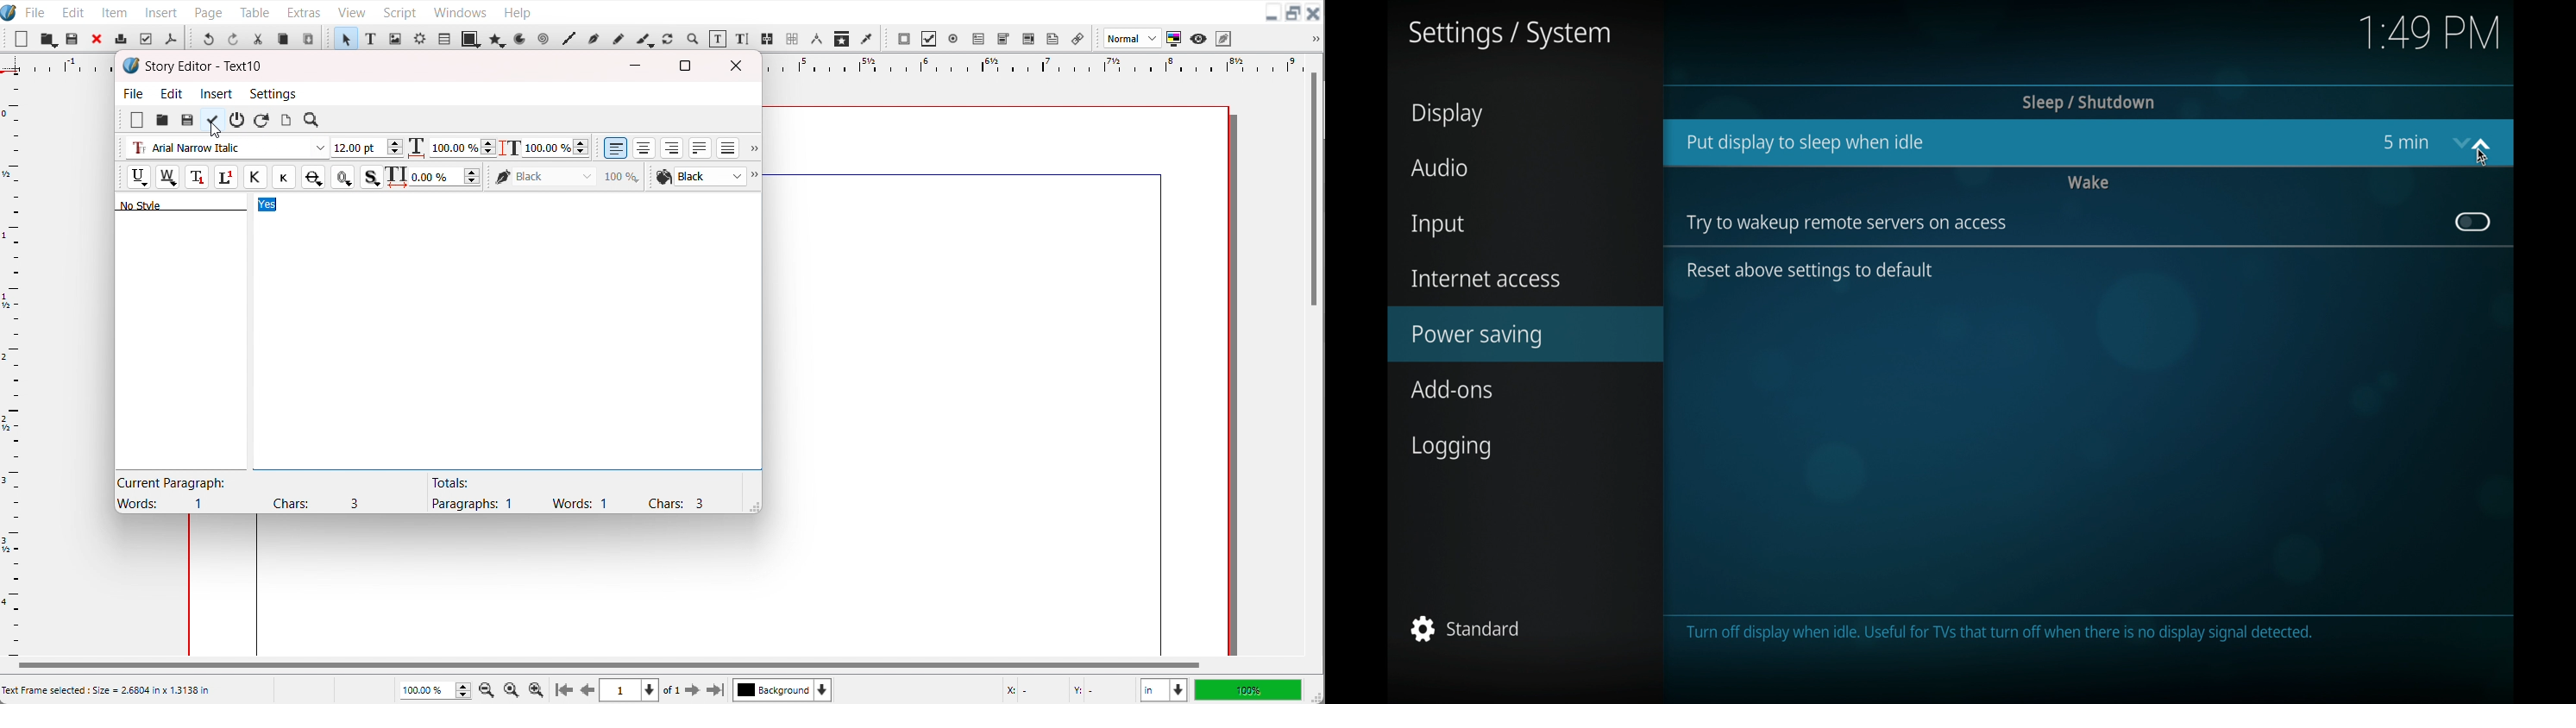  I want to click on Horizontal Scroll bar, so click(606, 665).